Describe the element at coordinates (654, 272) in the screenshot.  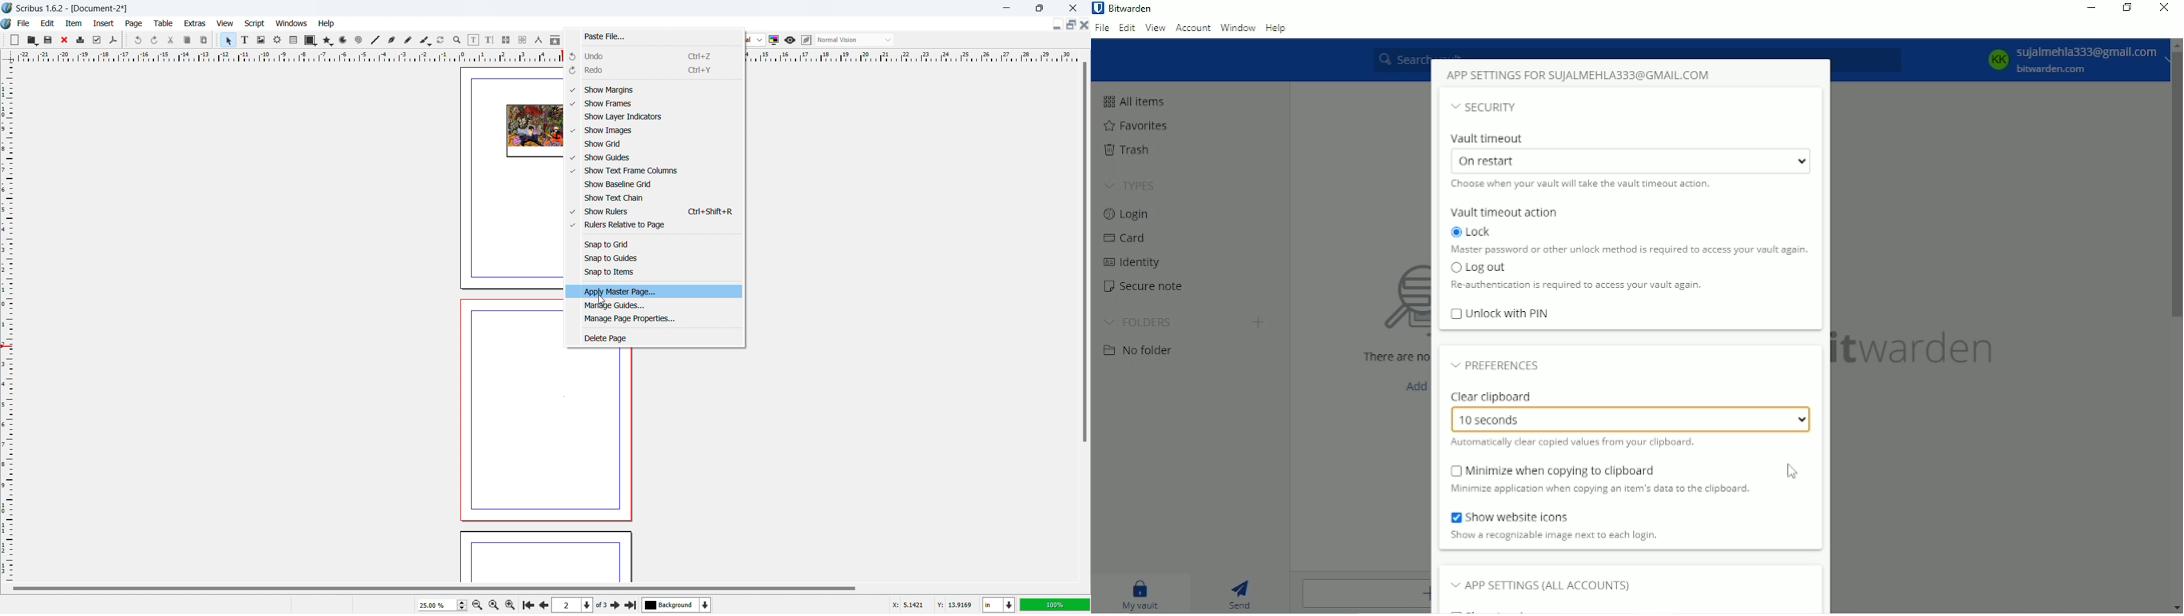
I see `snap to items` at that location.